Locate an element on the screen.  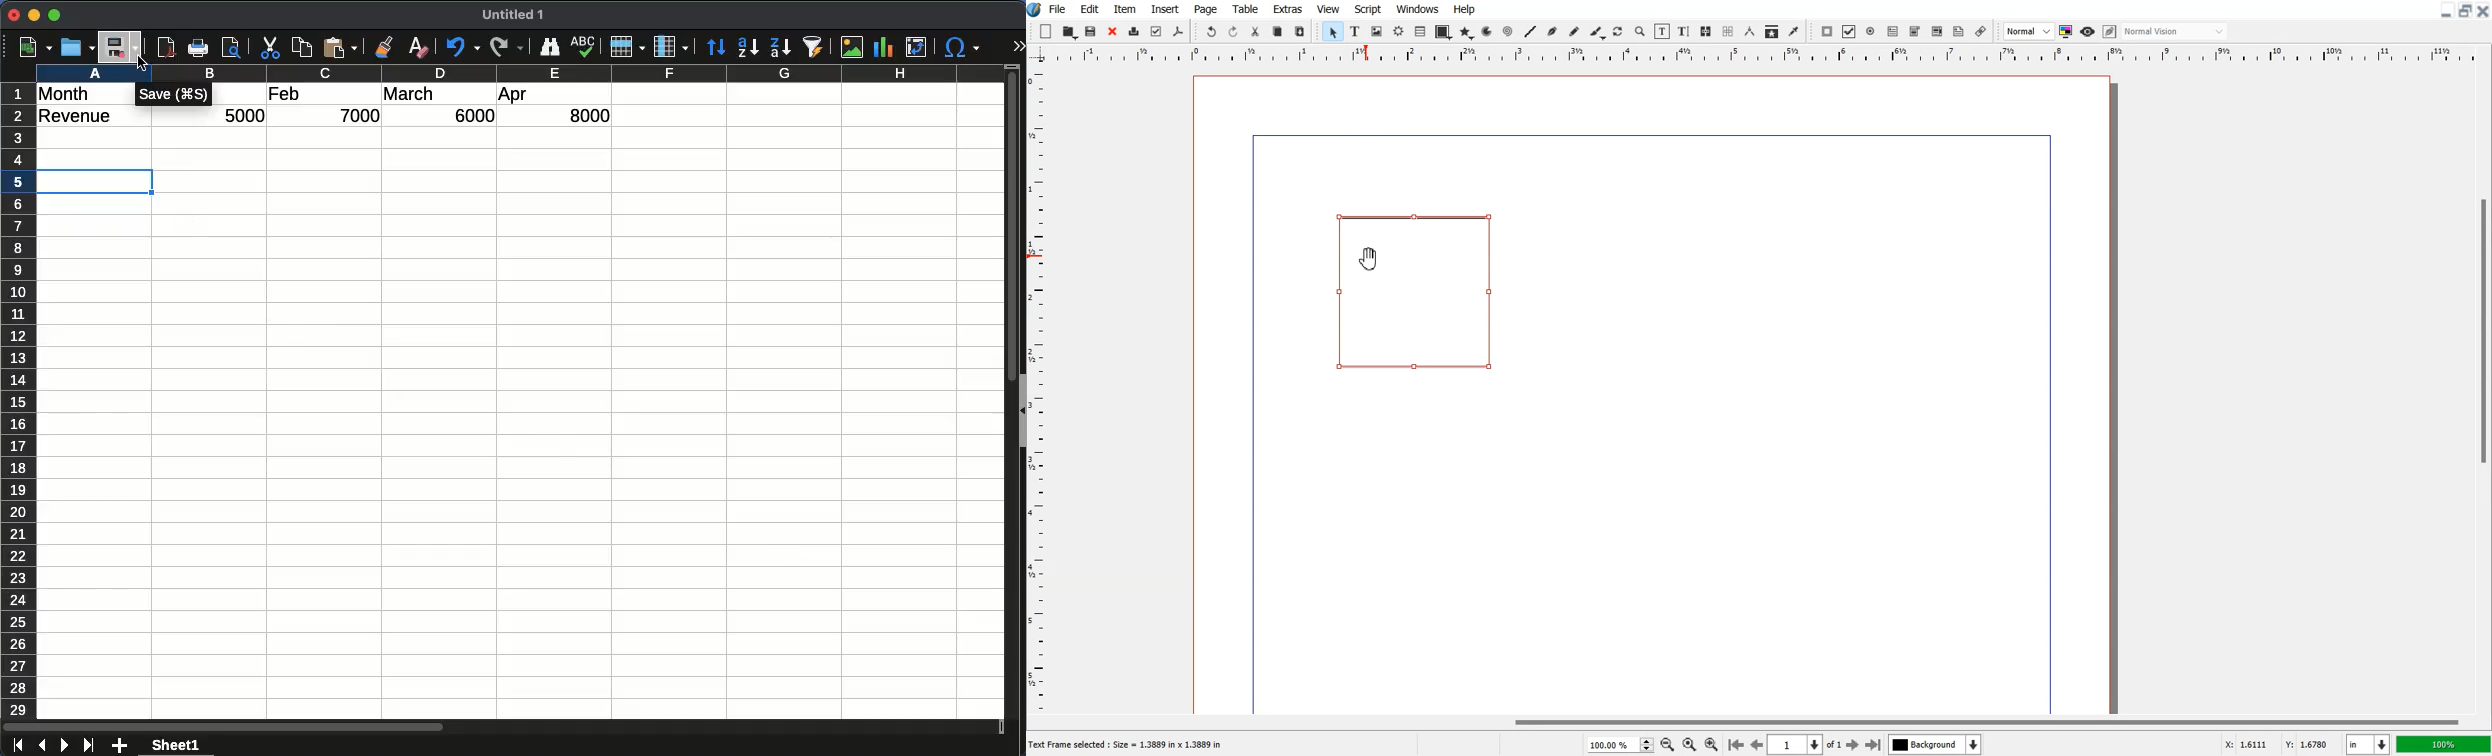
Zoom to 100% is located at coordinates (1690, 745).